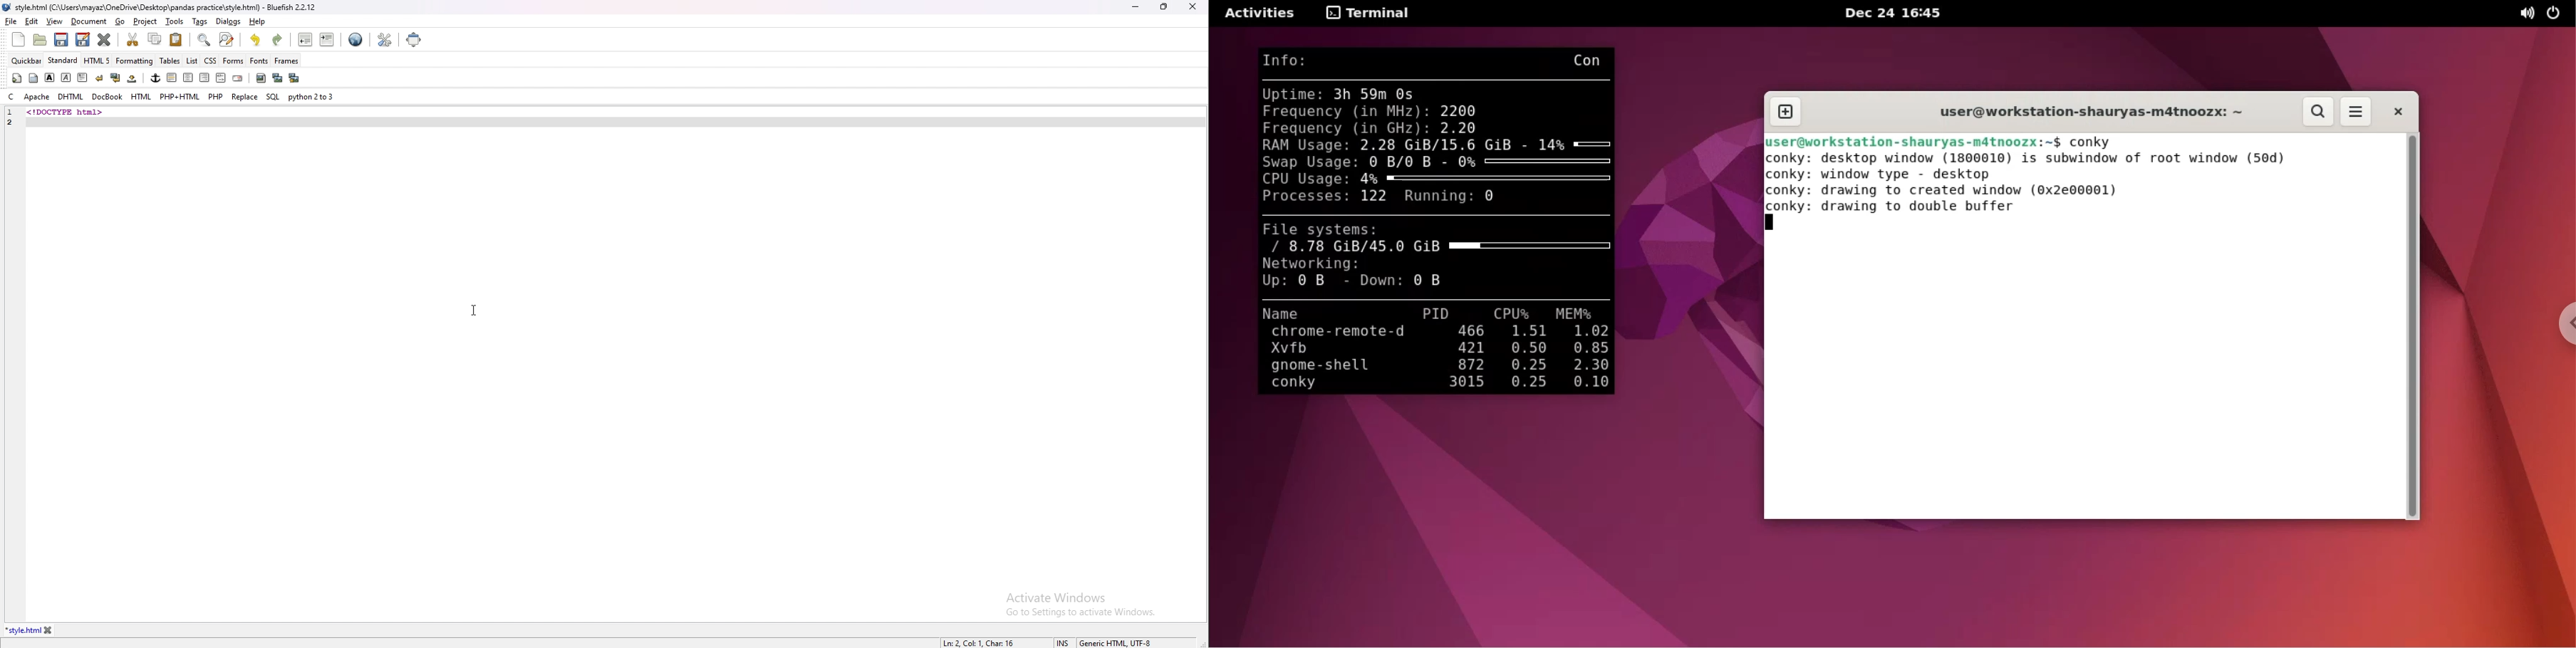  Describe the element at coordinates (176, 39) in the screenshot. I see `paste` at that location.